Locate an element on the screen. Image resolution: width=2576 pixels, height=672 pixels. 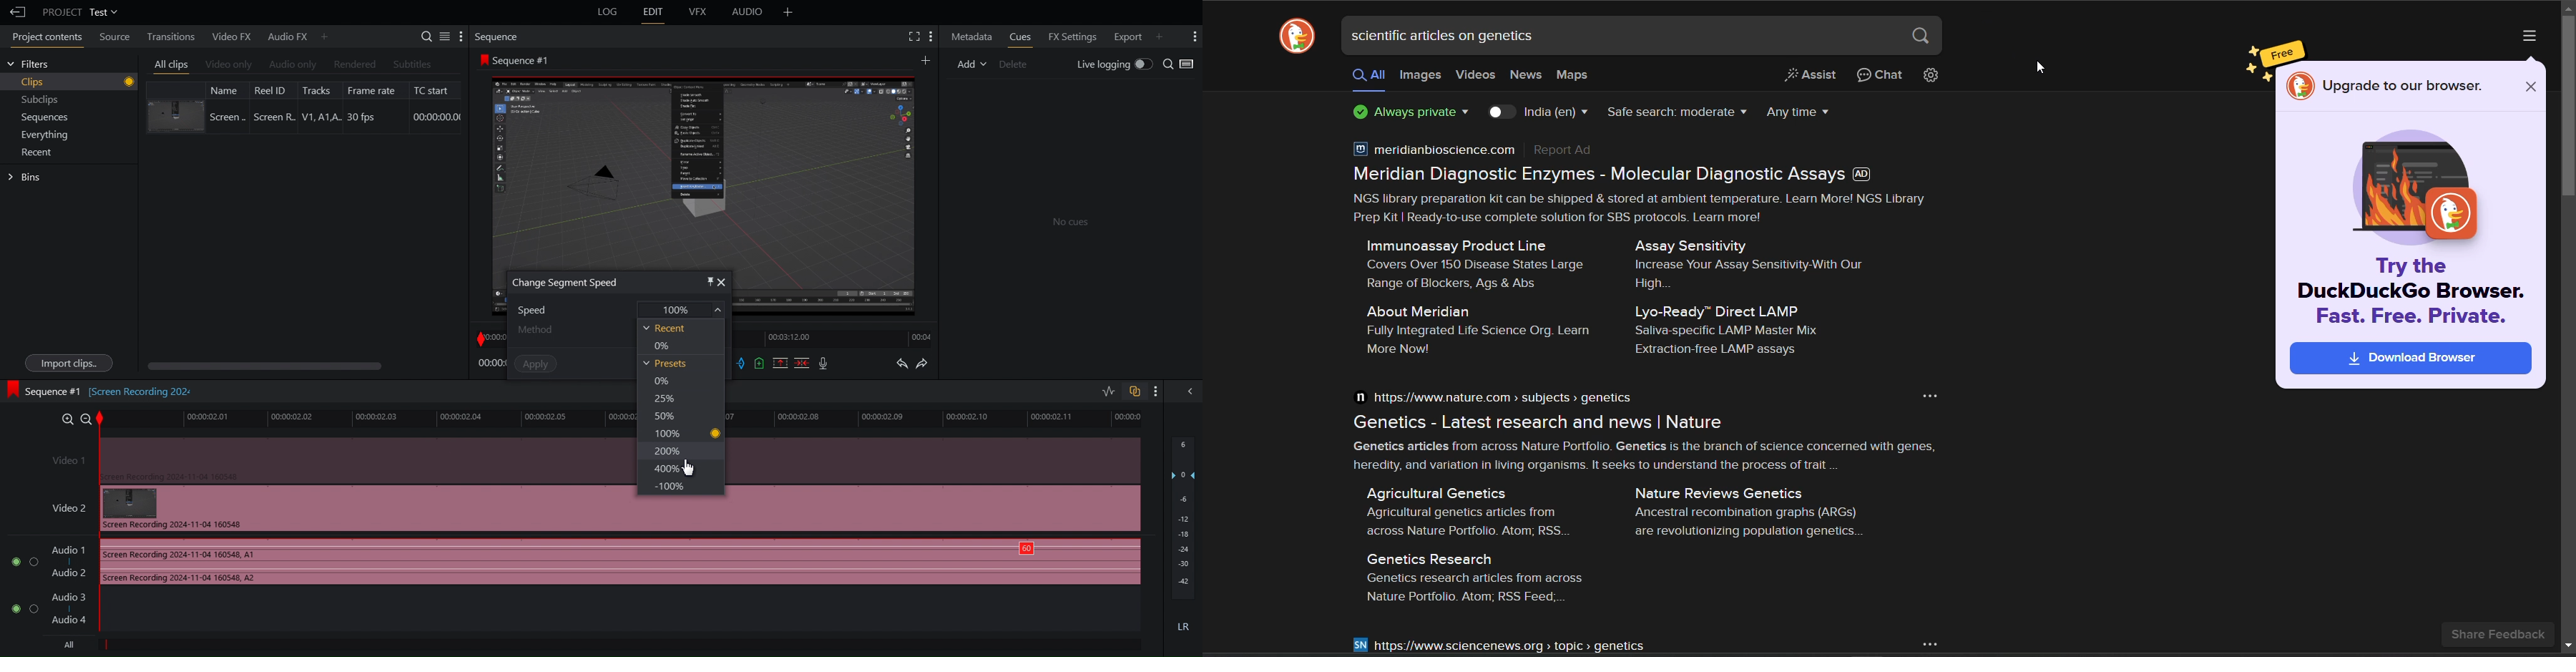
Sequences is located at coordinates (45, 118).